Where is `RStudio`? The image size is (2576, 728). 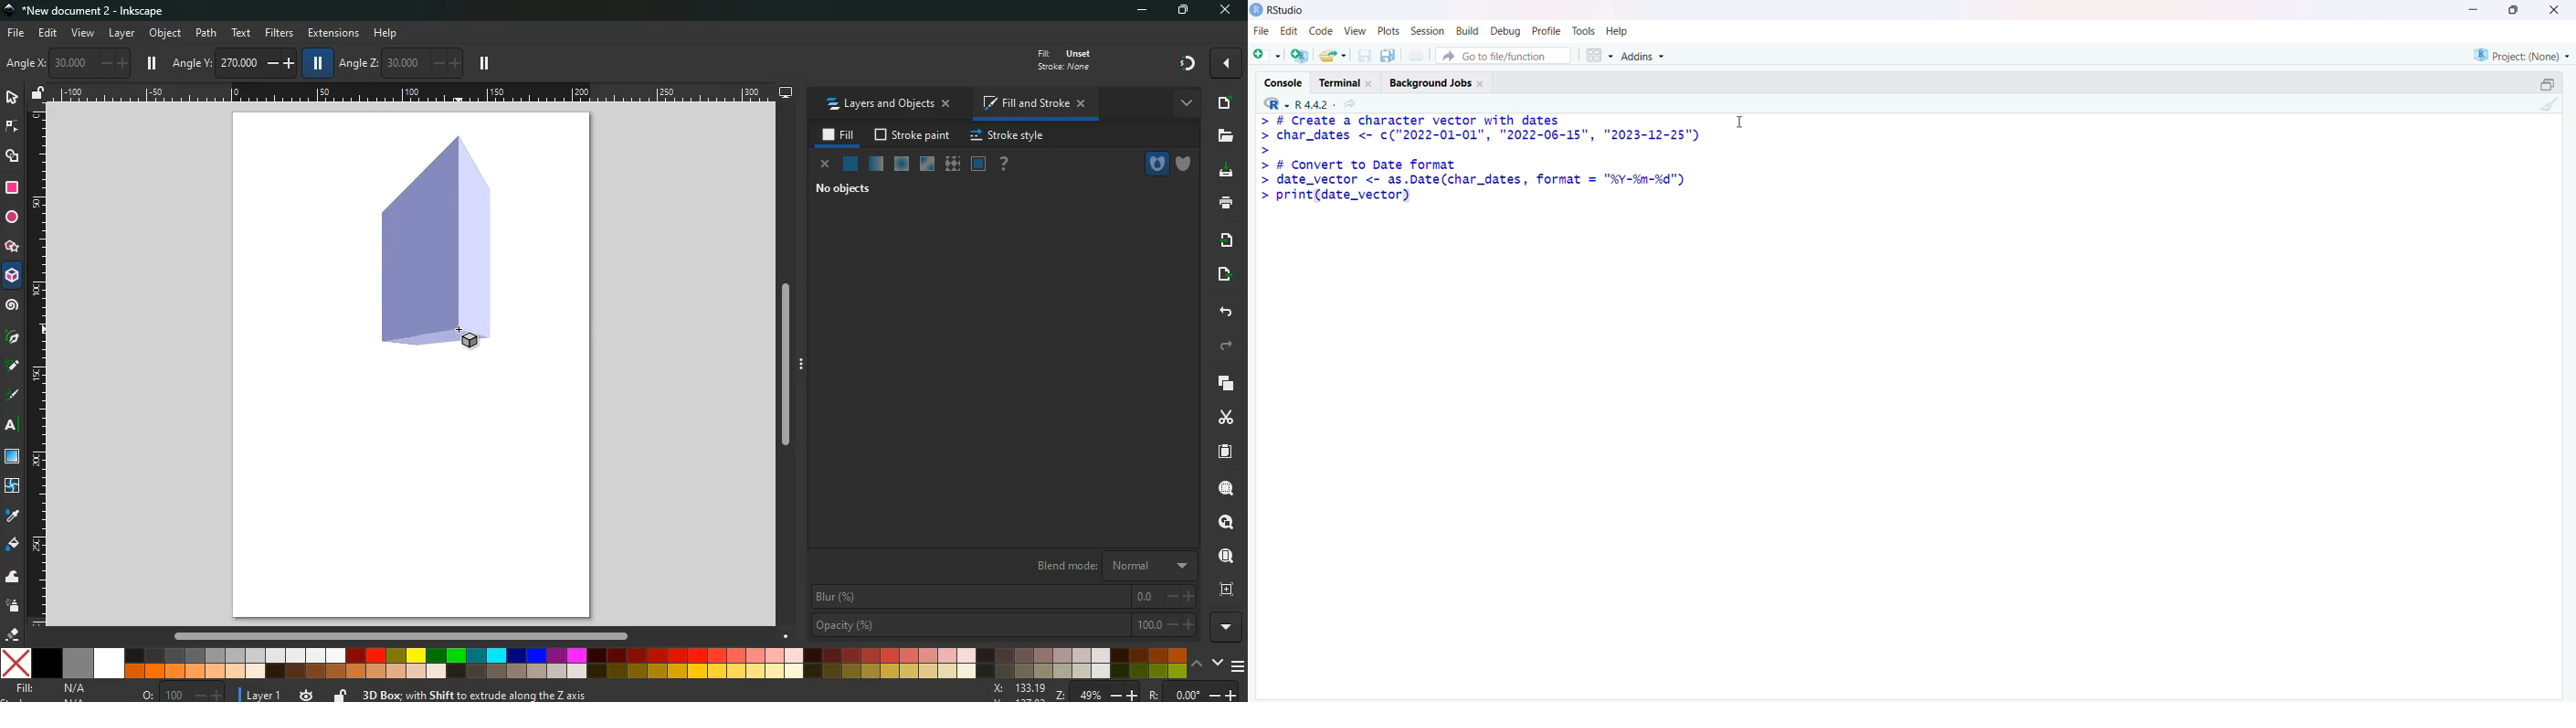 RStudio is located at coordinates (1278, 13).